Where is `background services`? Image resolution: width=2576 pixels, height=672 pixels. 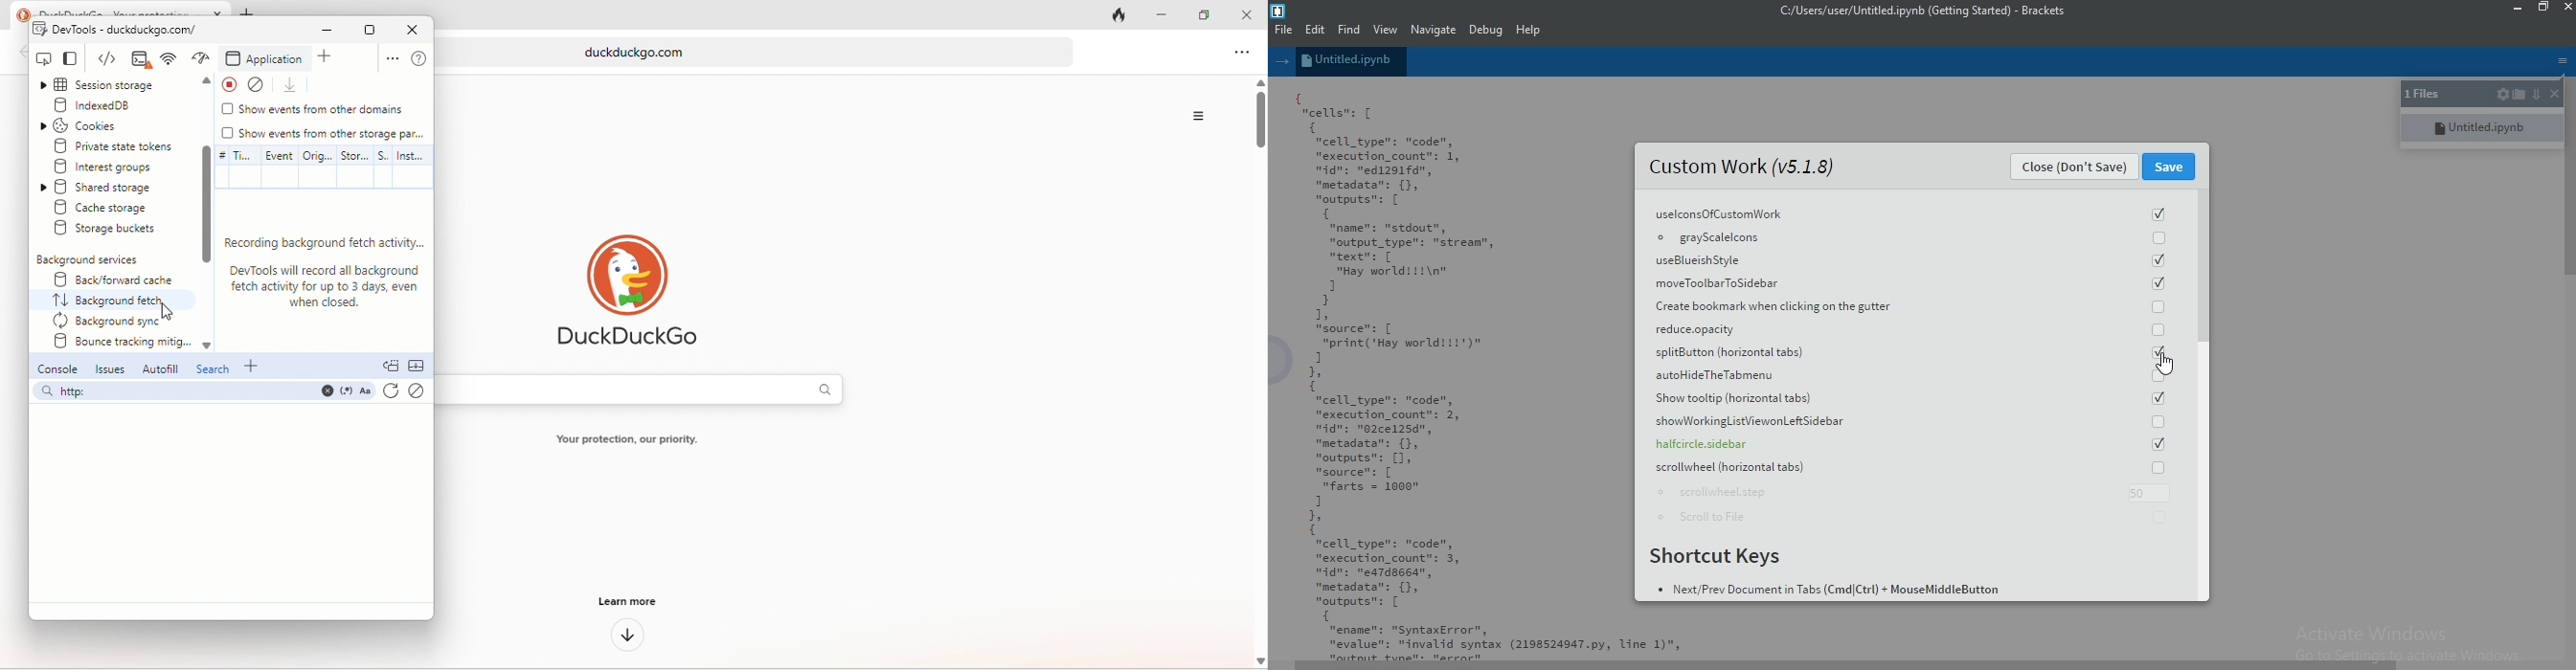 background services is located at coordinates (91, 260).